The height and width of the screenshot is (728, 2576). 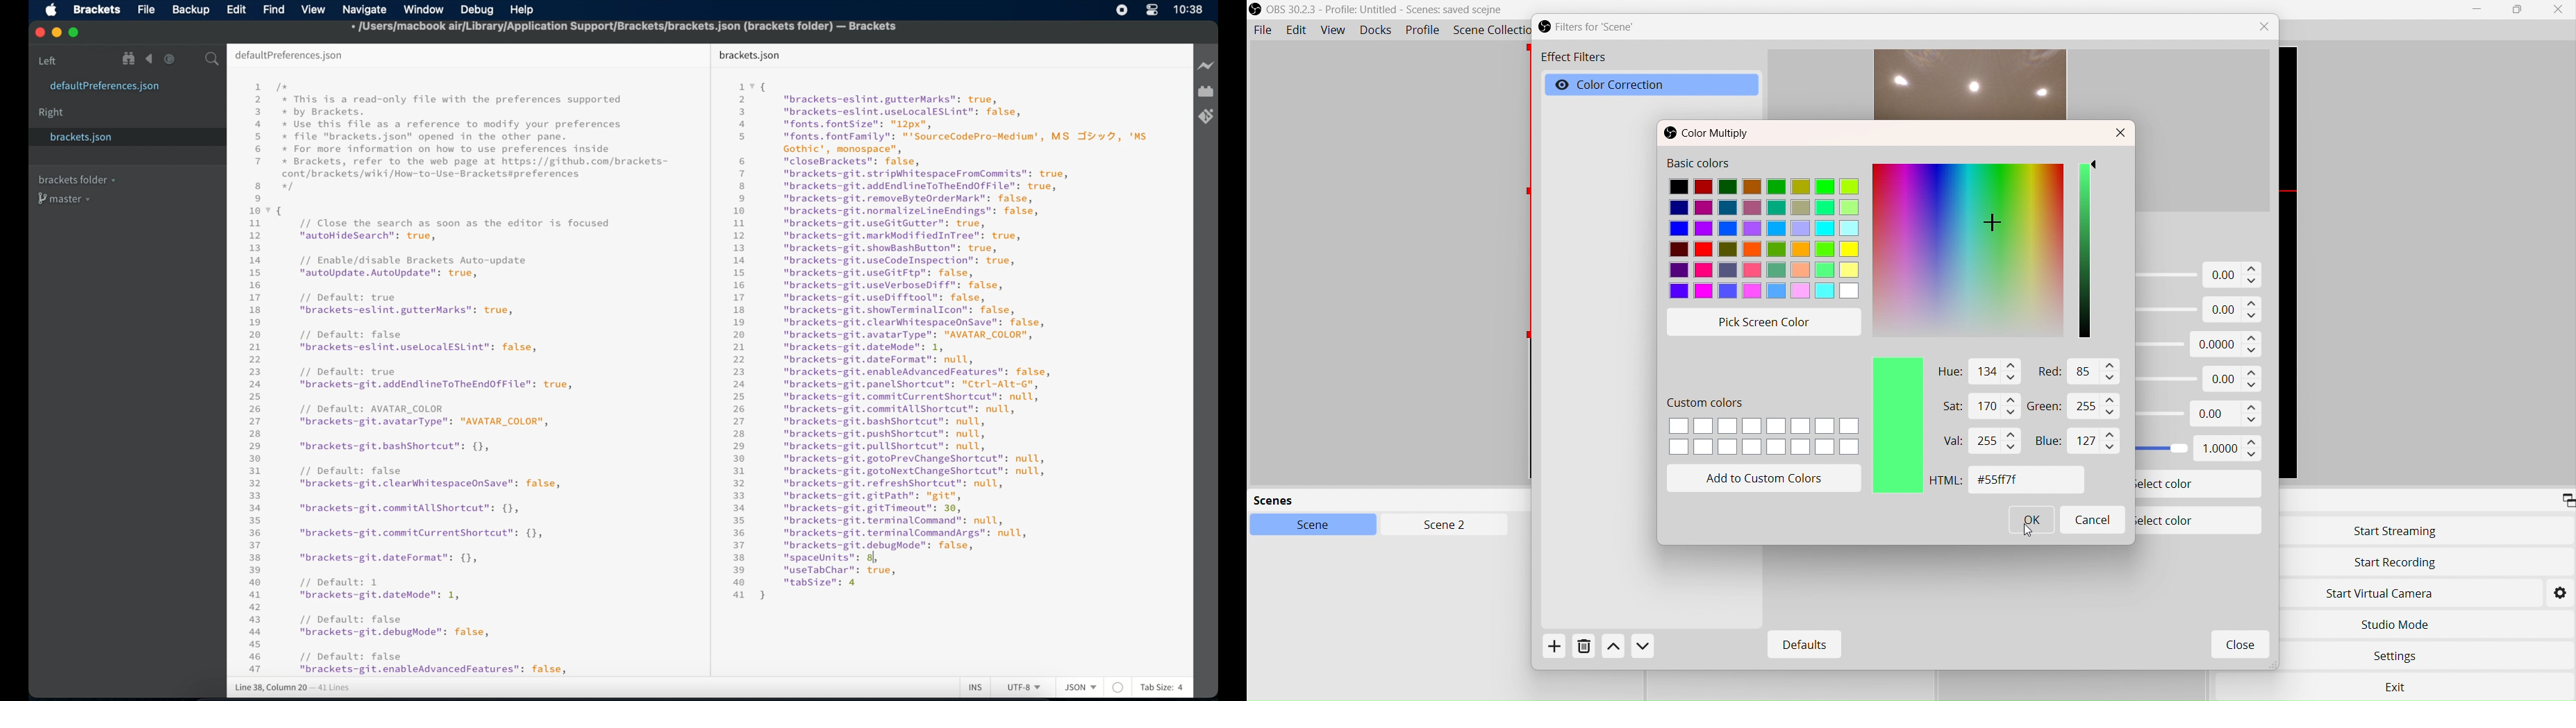 What do you see at coordinates (2087, 253) in the screenshot?
I see `color scale` at bounding box center [2087, 253].